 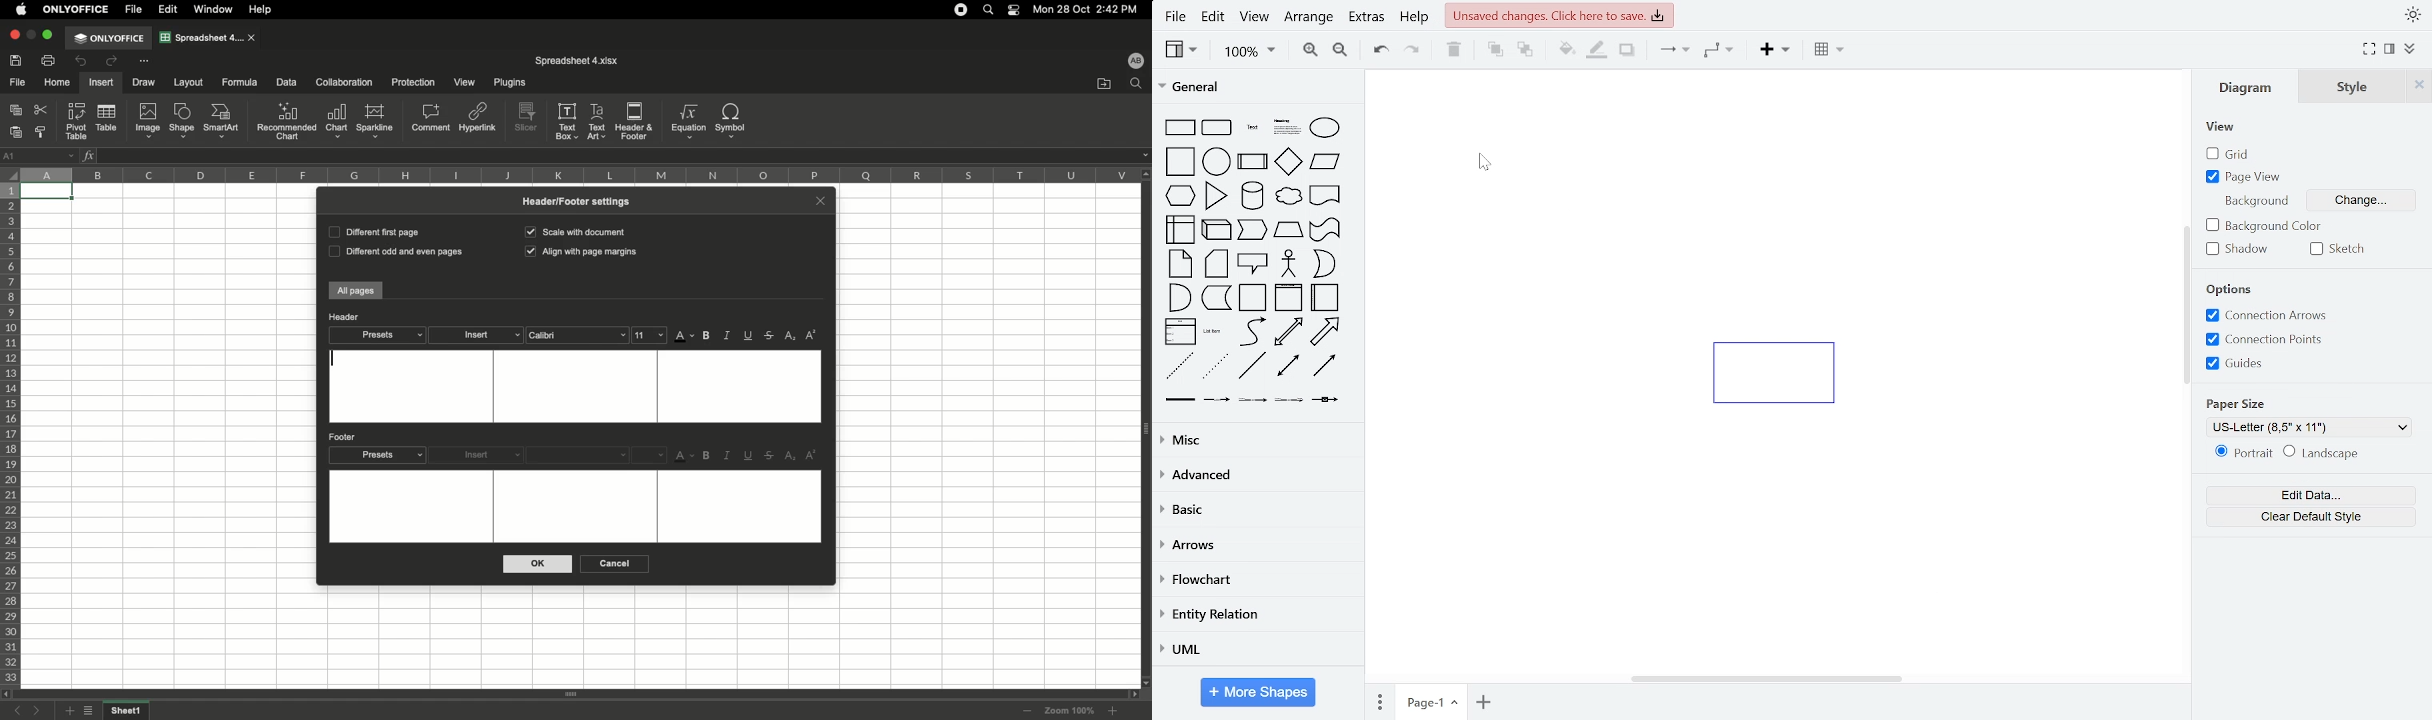 I want to click on Insert, so click(x=477, y=336).